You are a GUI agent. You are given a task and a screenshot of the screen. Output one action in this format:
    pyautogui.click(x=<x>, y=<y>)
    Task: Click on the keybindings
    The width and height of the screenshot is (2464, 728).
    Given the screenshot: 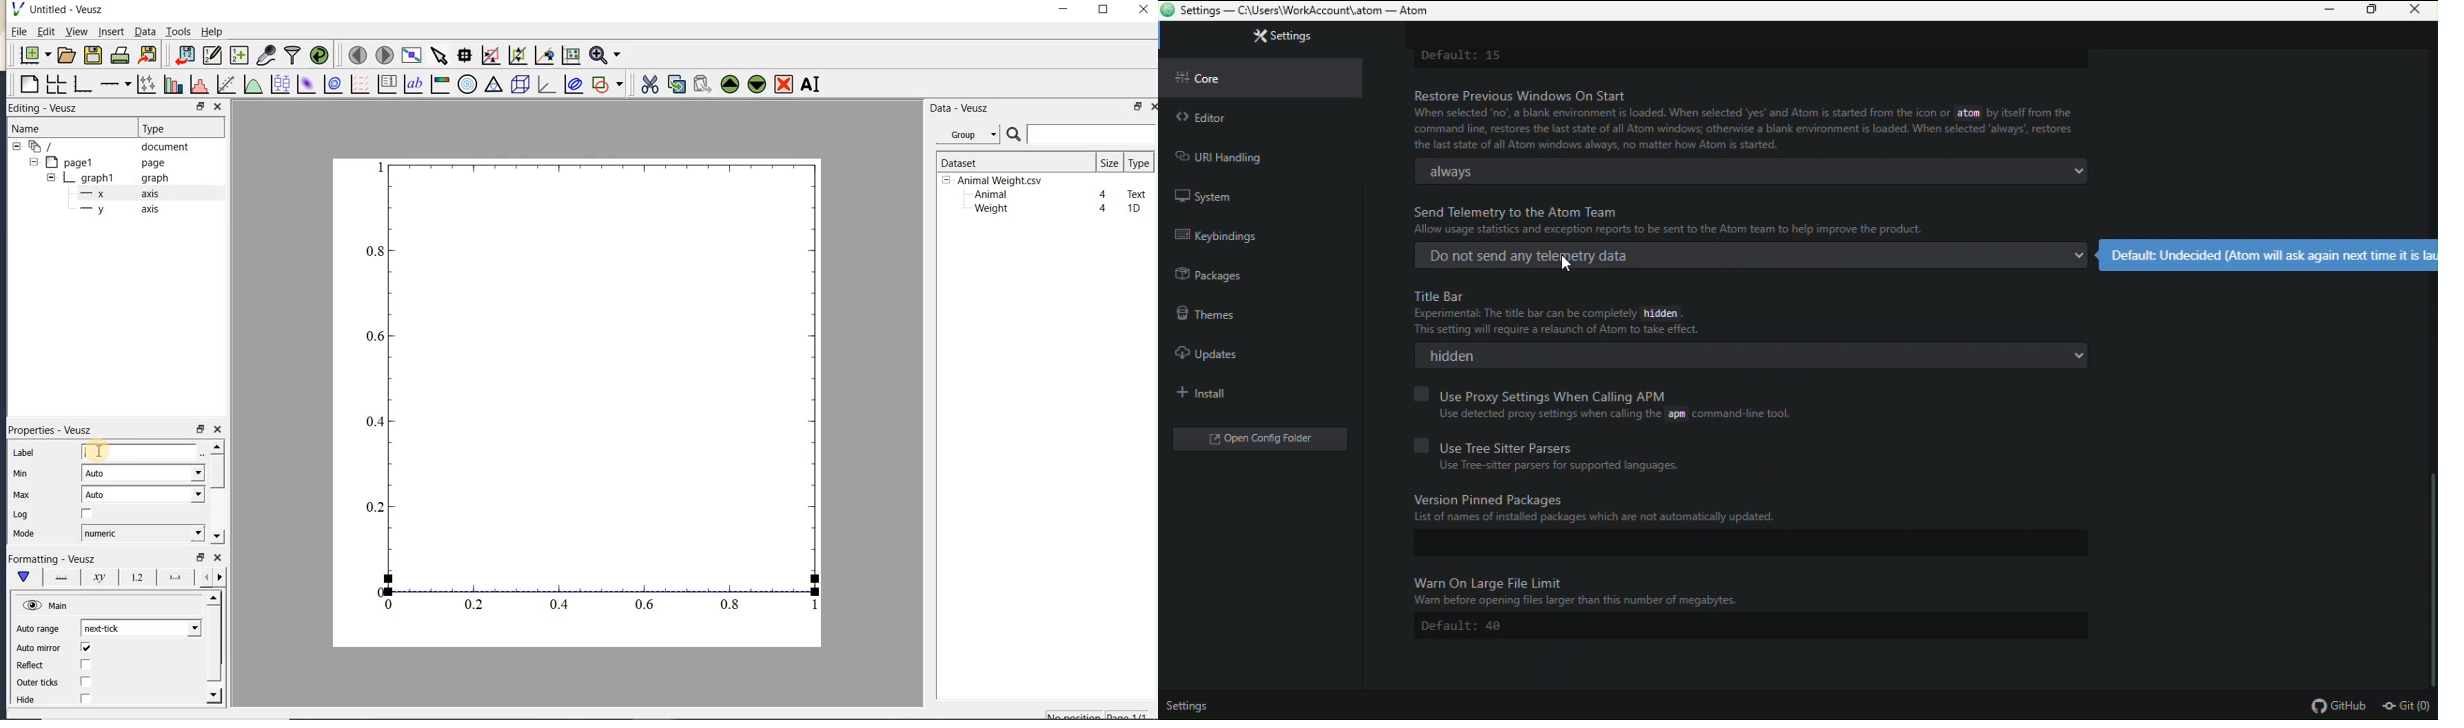 What is the action you would take?
    pyautogui.click(x=1264, y=233)
    